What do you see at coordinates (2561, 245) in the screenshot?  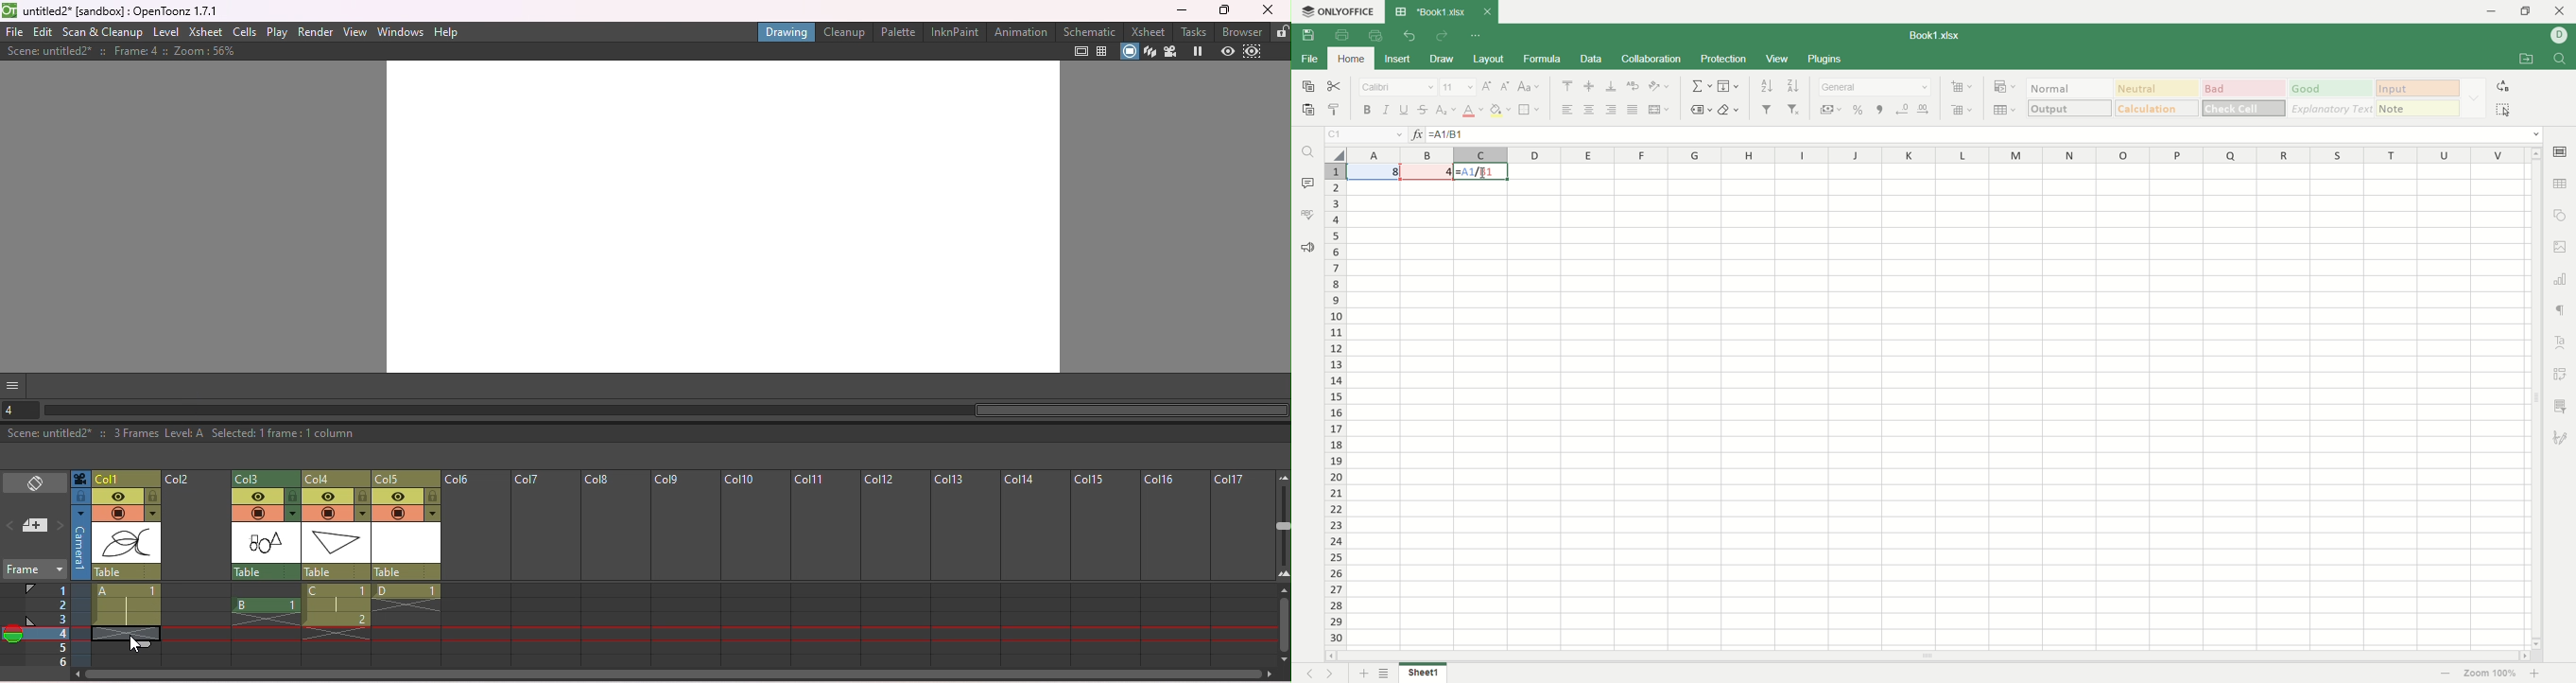 I see `image settings` at bounding box center [2561, 245].